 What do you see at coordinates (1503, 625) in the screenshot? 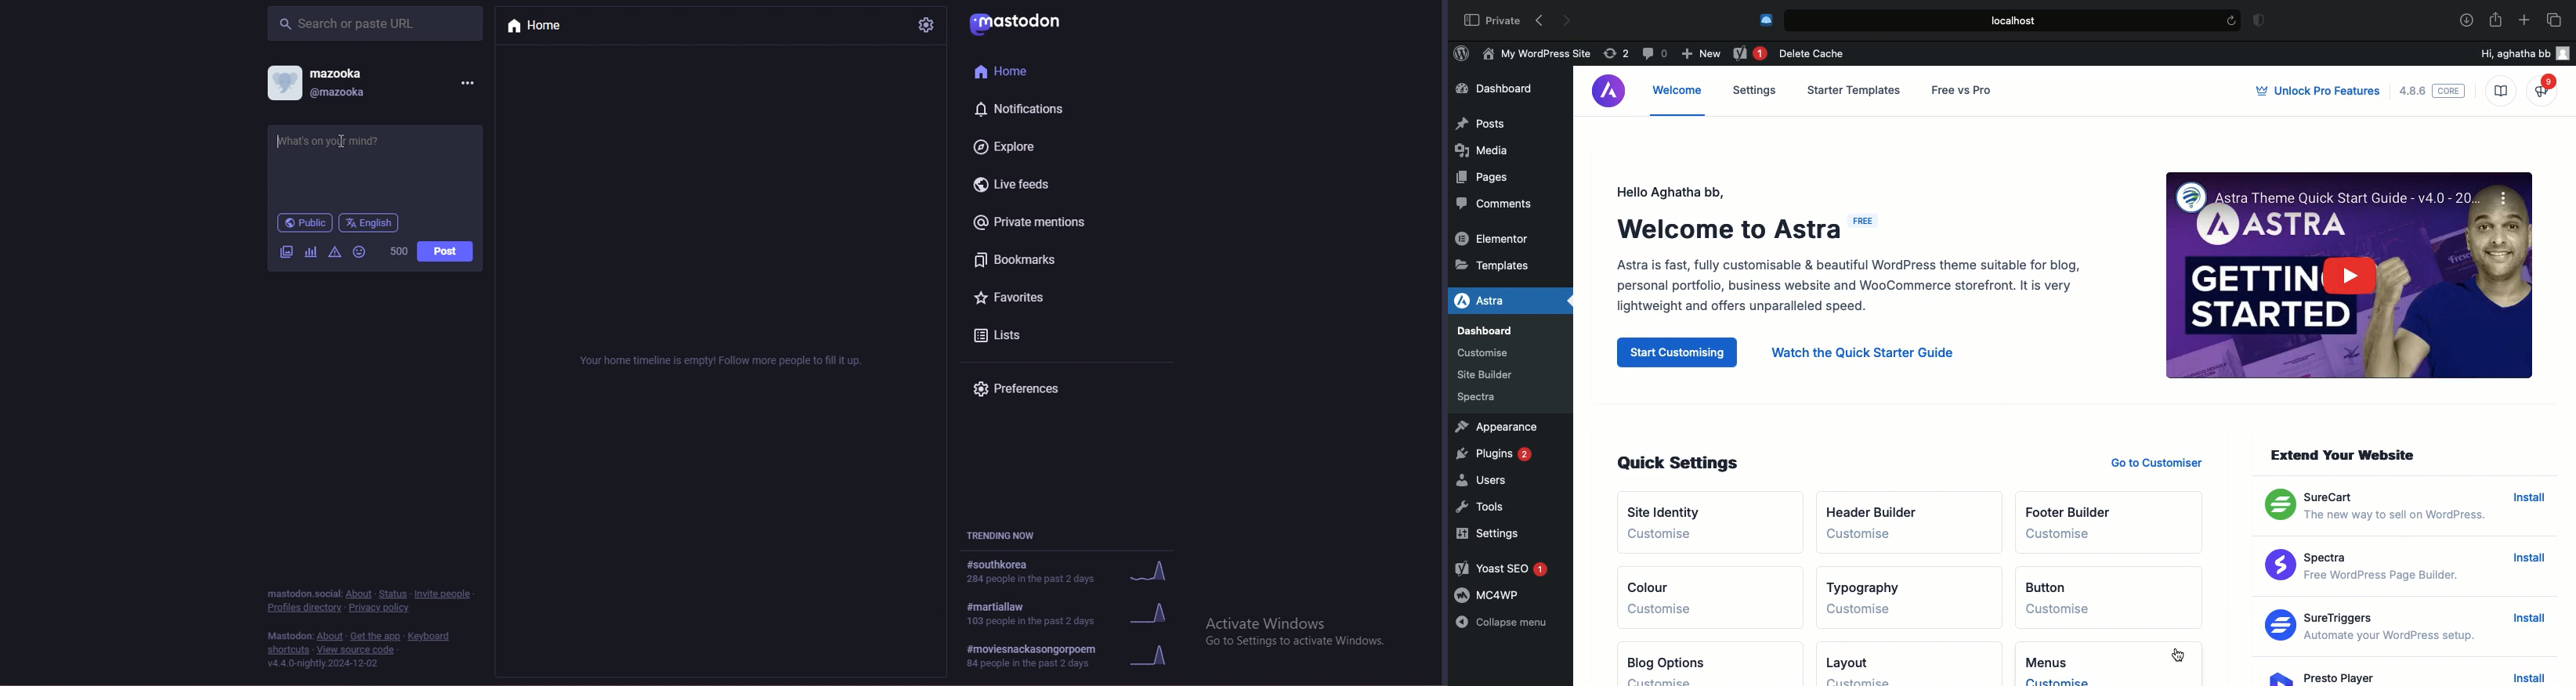
I see `Collapse menu` at bounding box center [1503, 625].